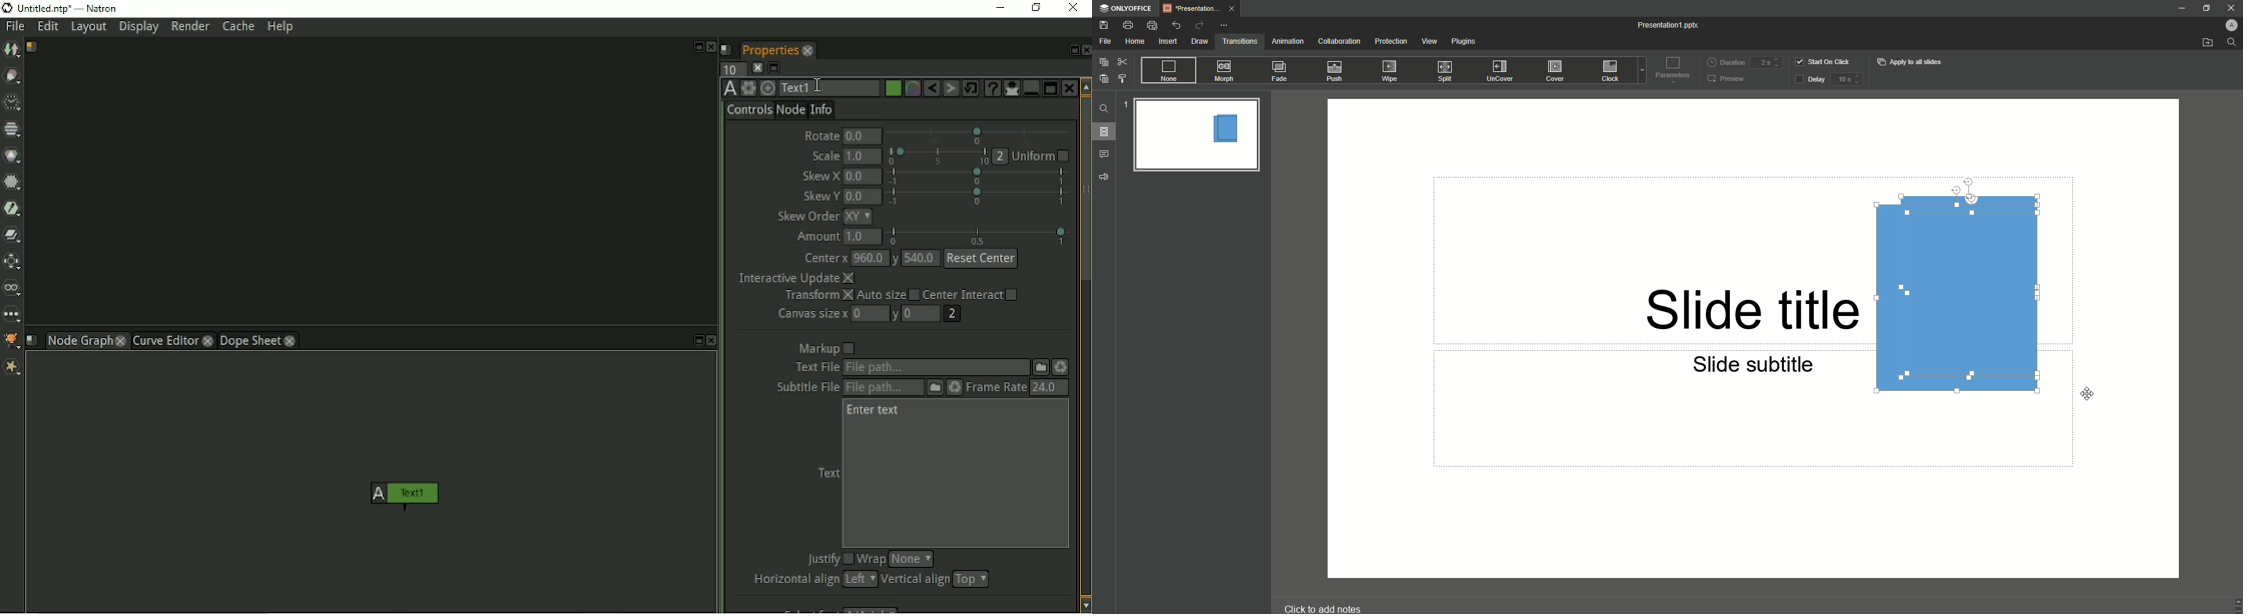 The width and height of the screenshot is (2268, 616). I want to click on Animation, so click(1287, 41).